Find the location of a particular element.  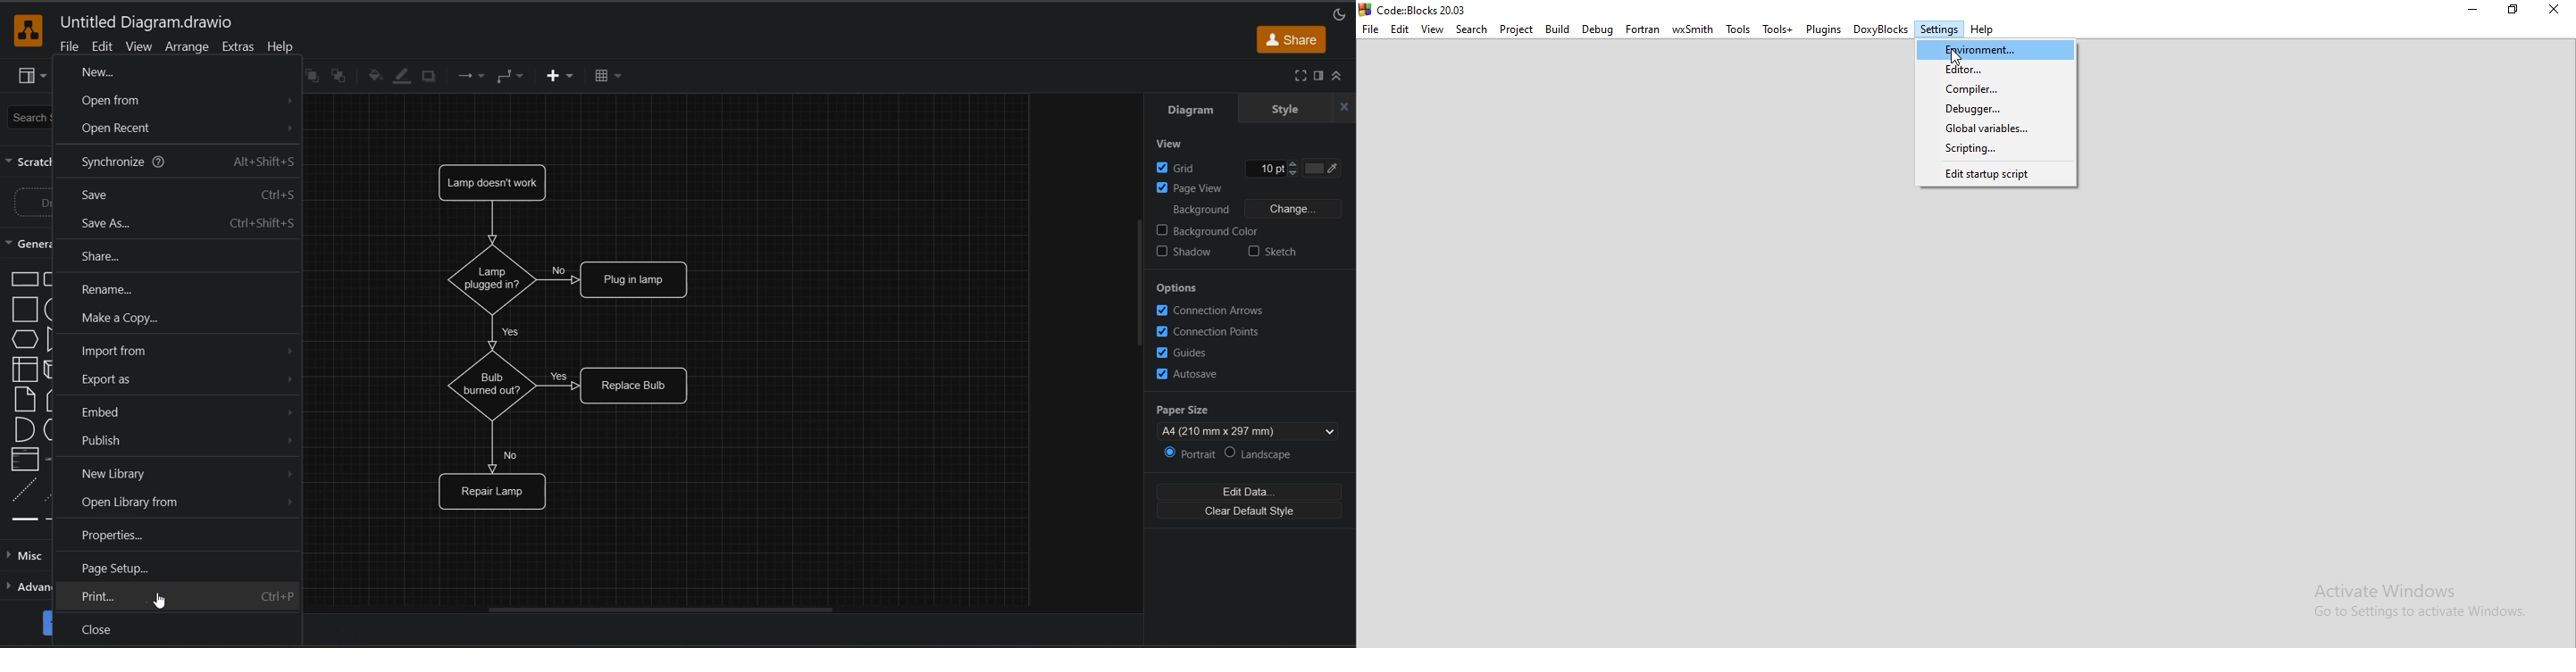

fill color is located at coordinates (372, 76).